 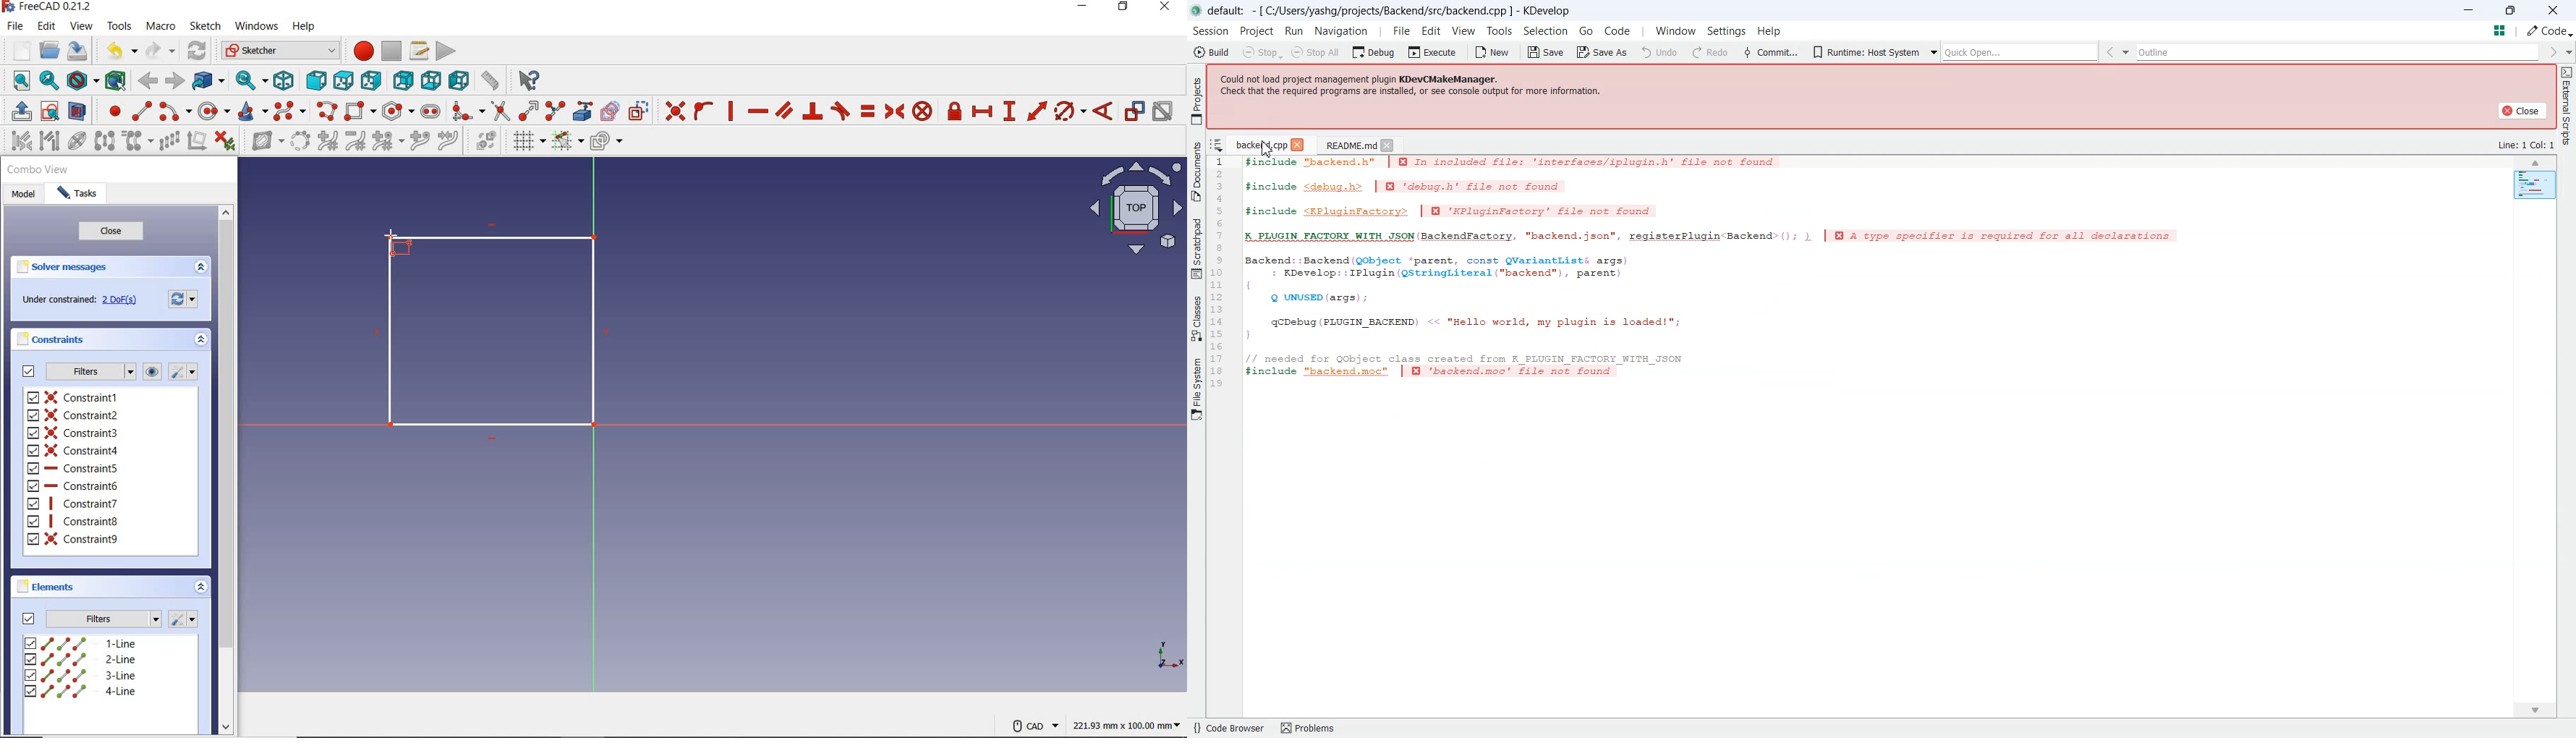 What do you see at coordinates (225, 142) in the screenshot?
I see `delete all constraints` at bounding box center [225, 142].